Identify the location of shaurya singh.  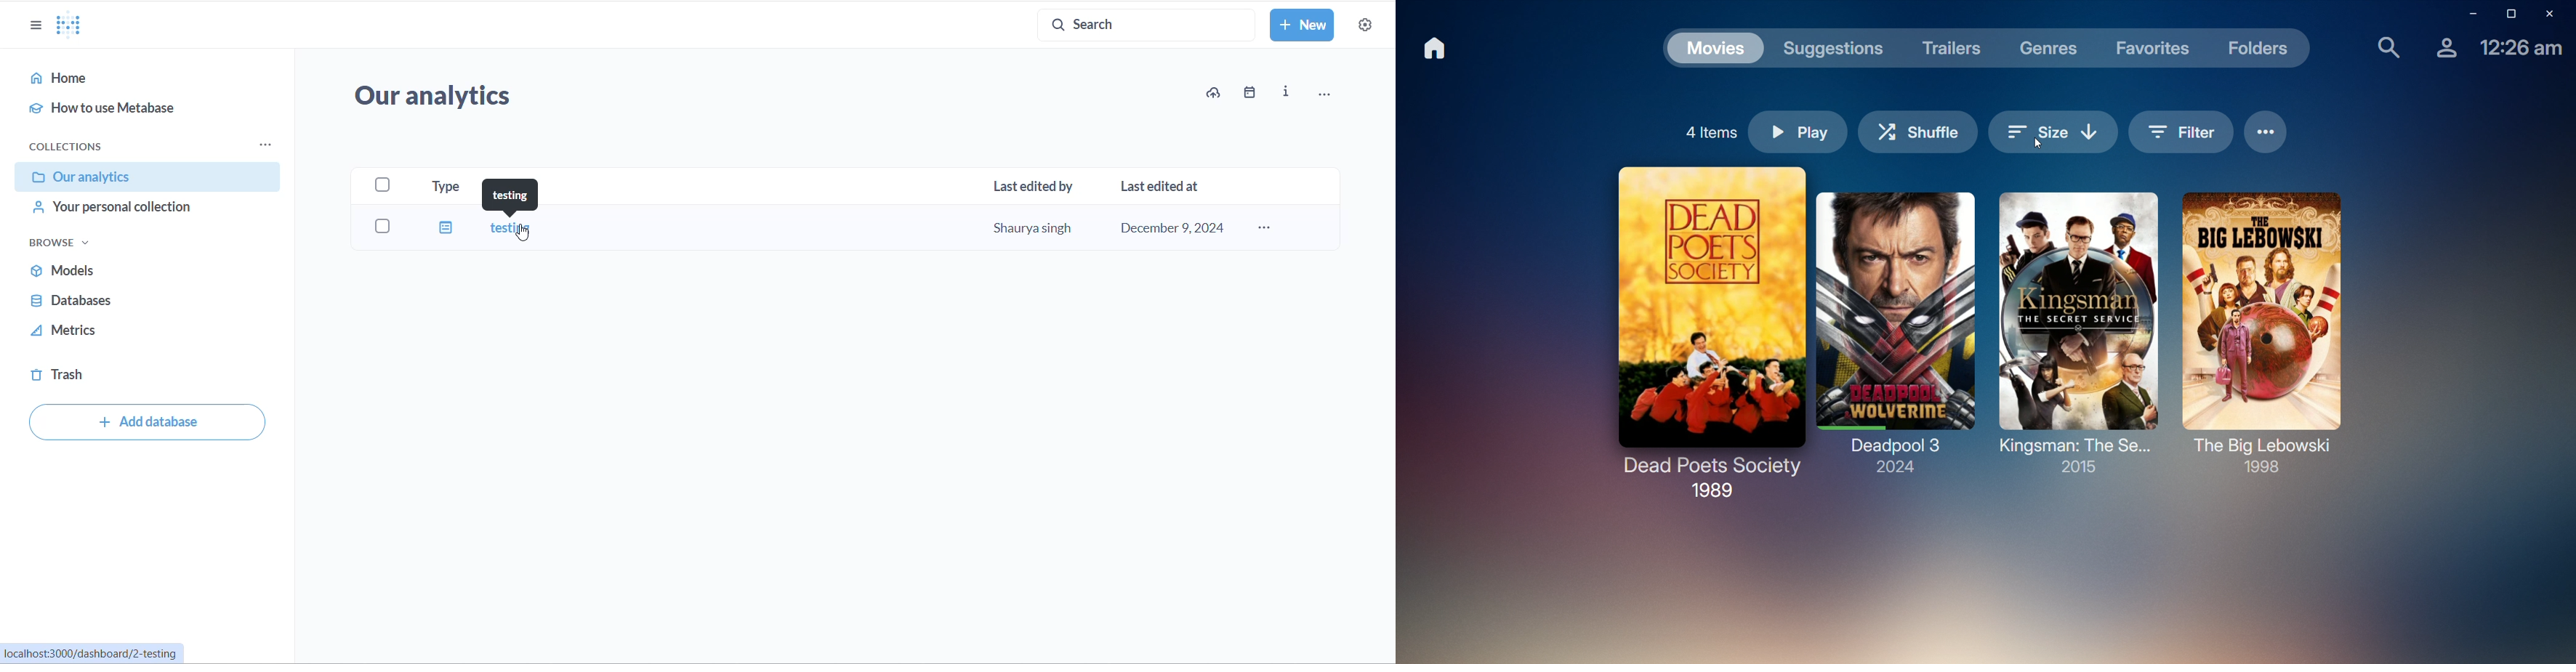
(1025, 226).